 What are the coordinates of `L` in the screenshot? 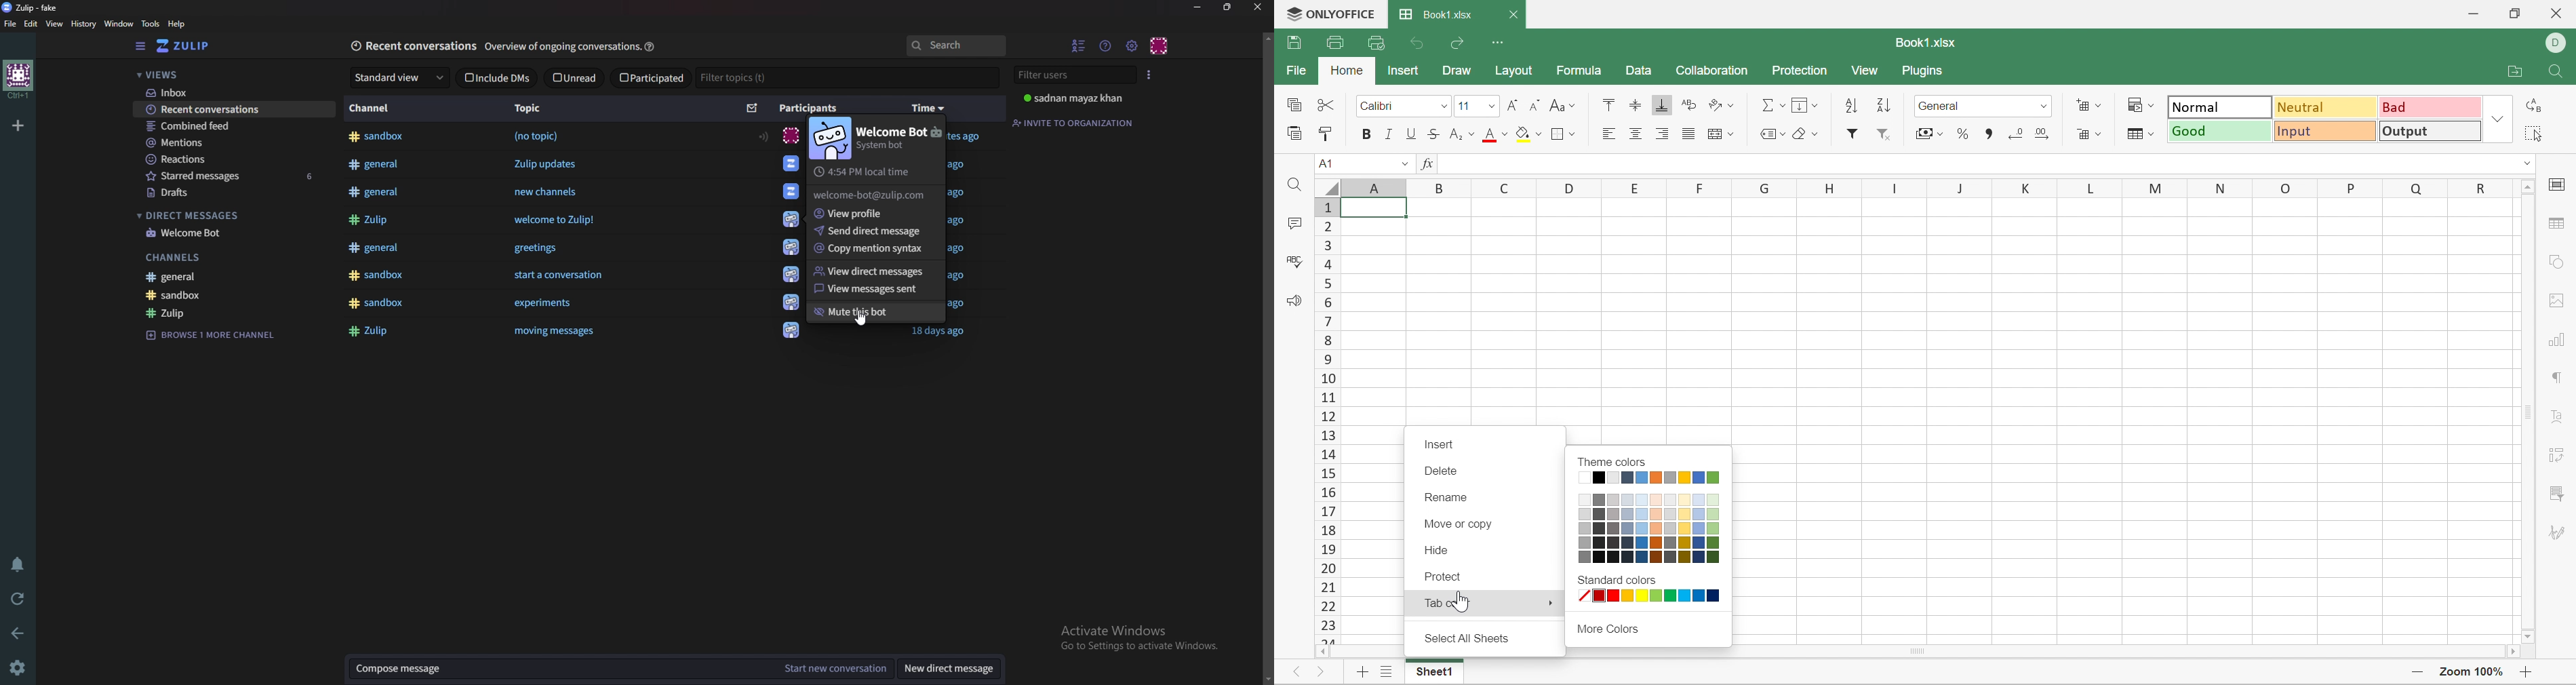 It's located at (2080, 187).